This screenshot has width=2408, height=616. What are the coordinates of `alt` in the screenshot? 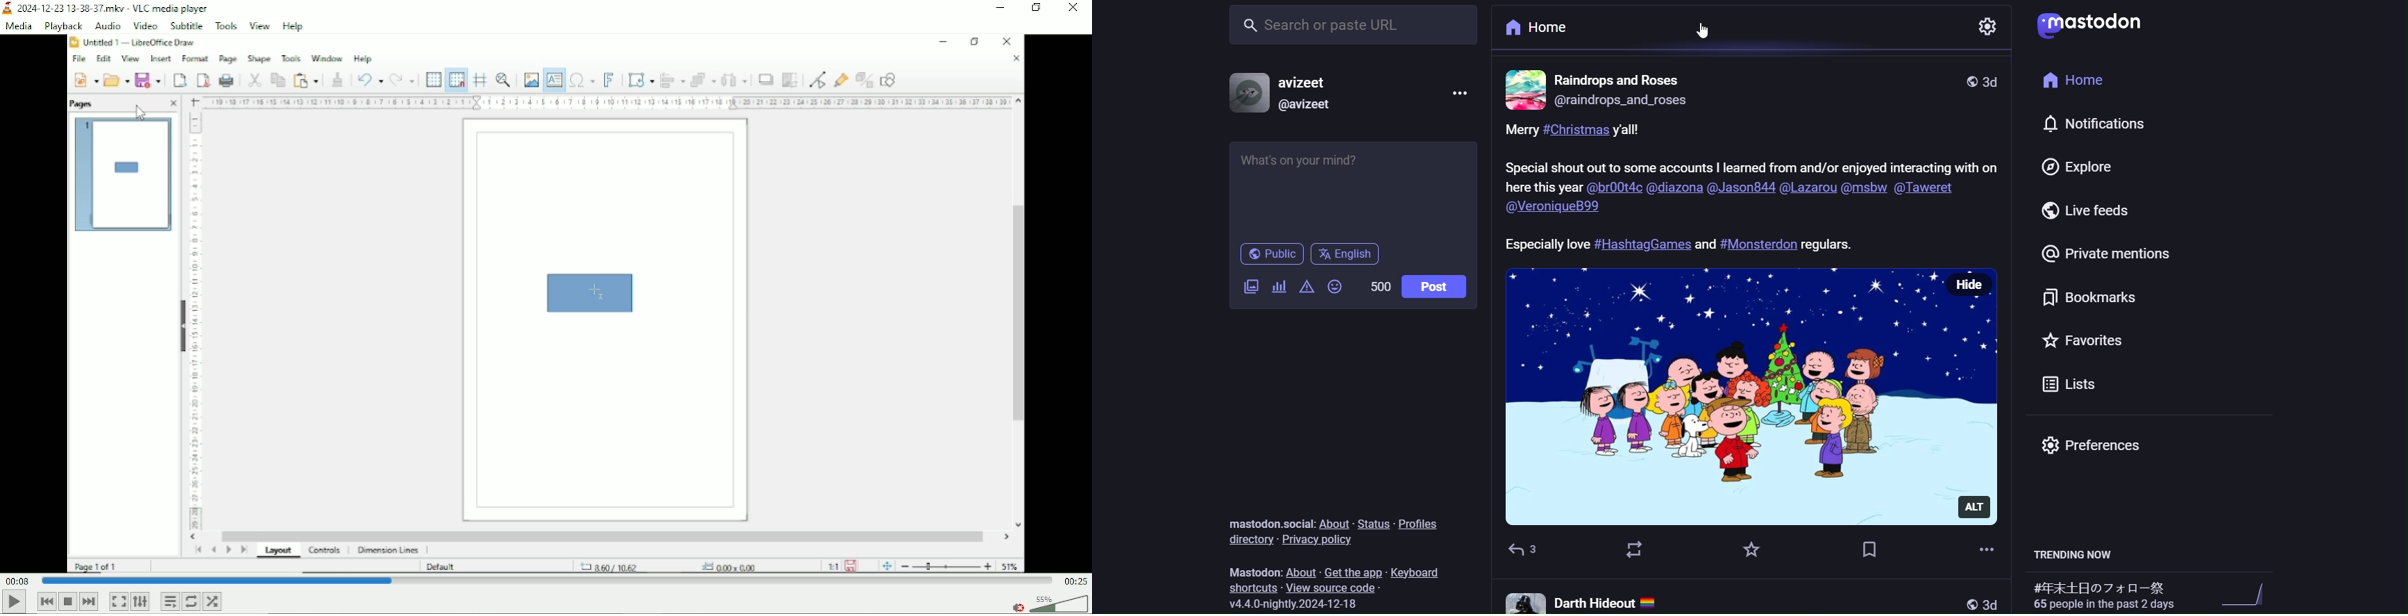 It's located at (1974, 506).